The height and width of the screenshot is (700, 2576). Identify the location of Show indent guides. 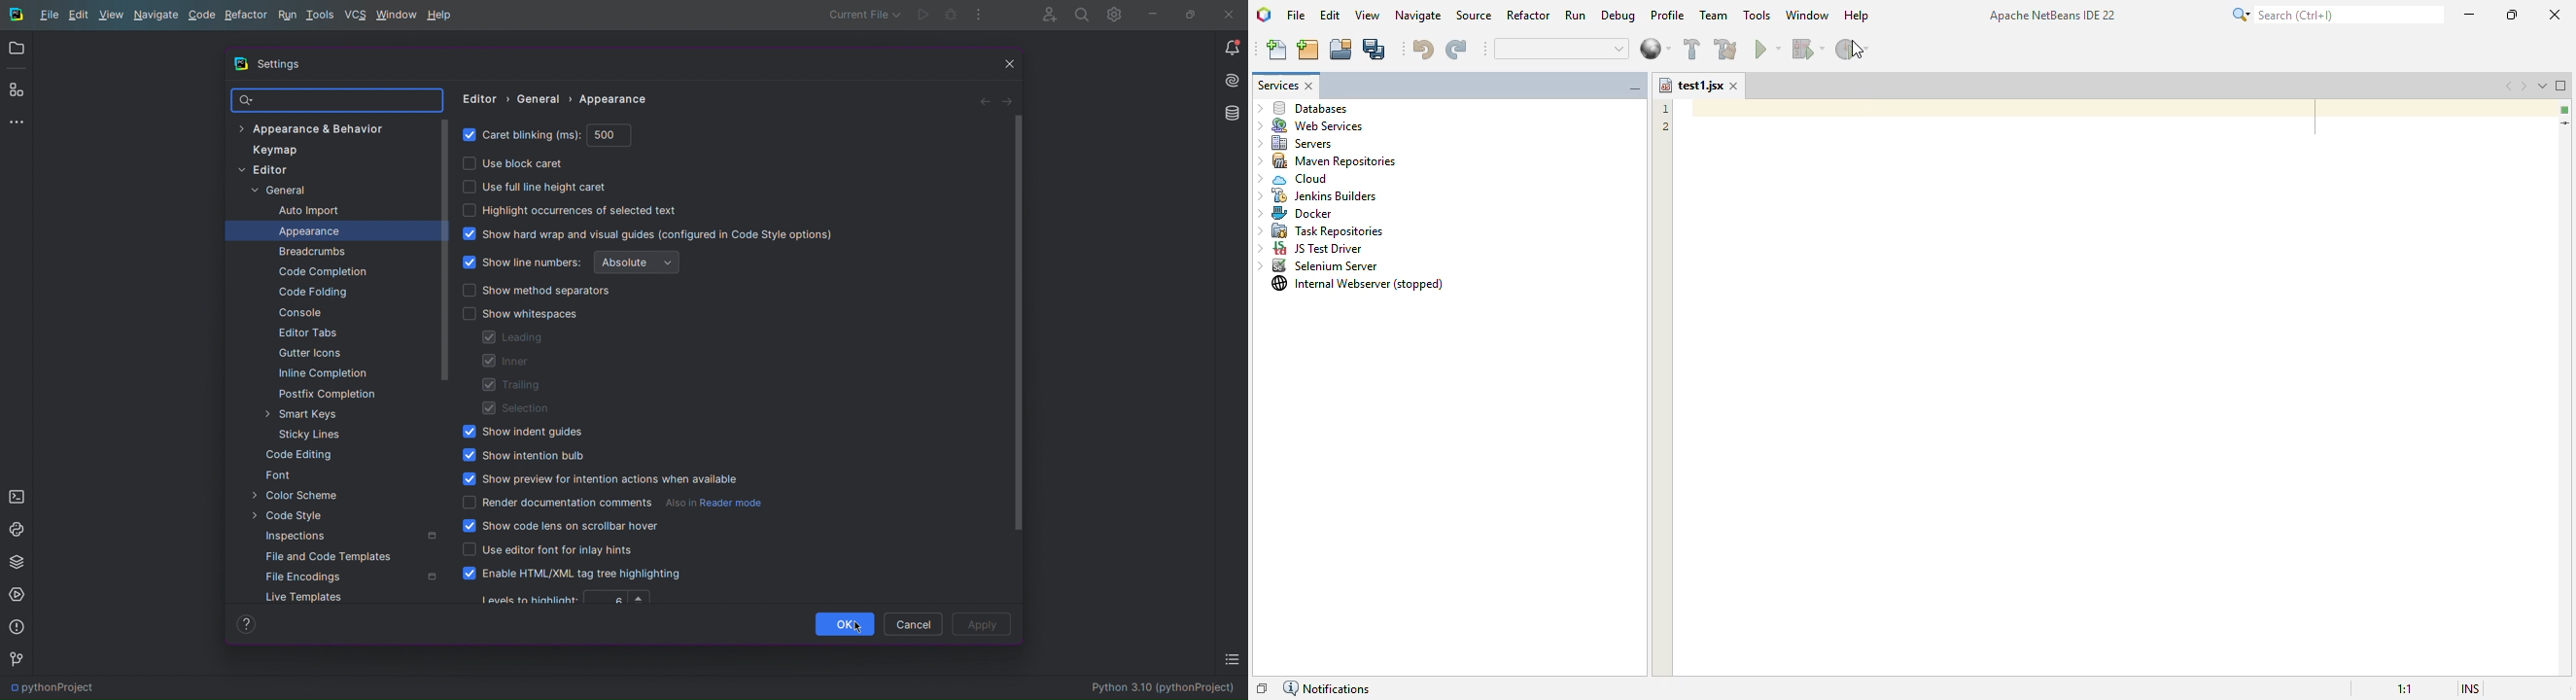
(518, 433).